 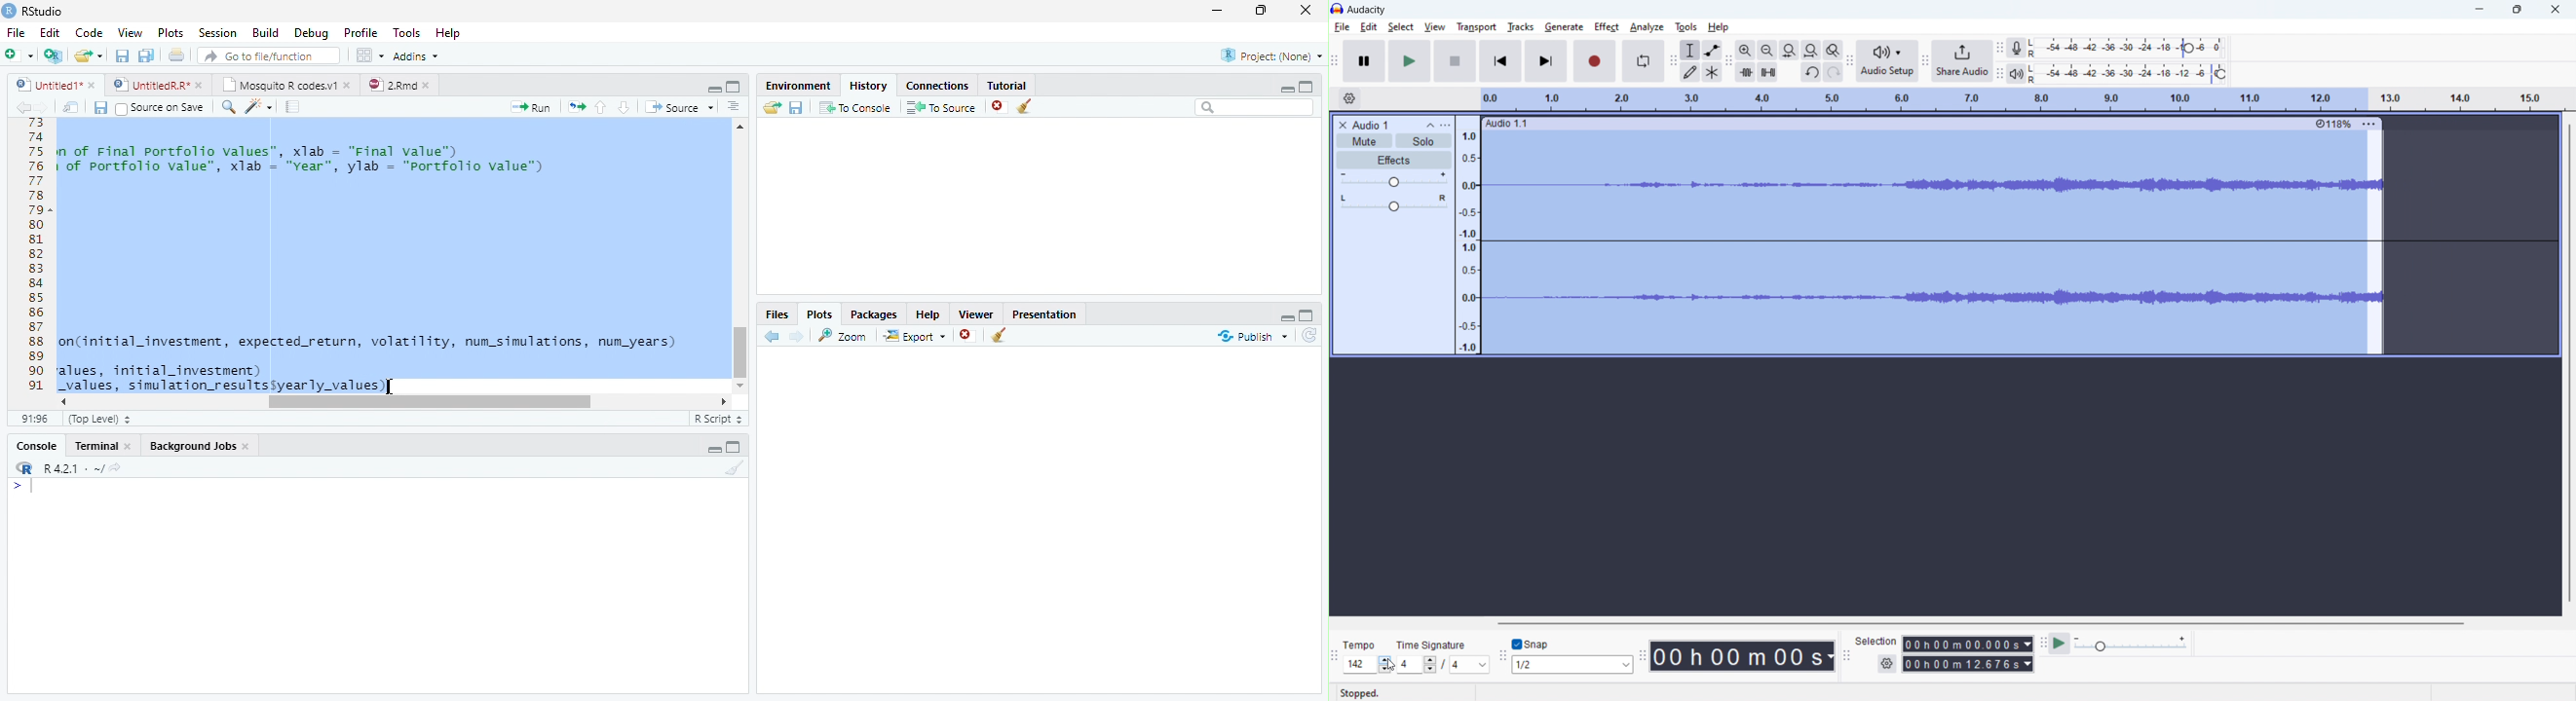 What do you see at coordinates (392, 257) in the screenshot?
I see `Code` at bounding box center [392, 257].